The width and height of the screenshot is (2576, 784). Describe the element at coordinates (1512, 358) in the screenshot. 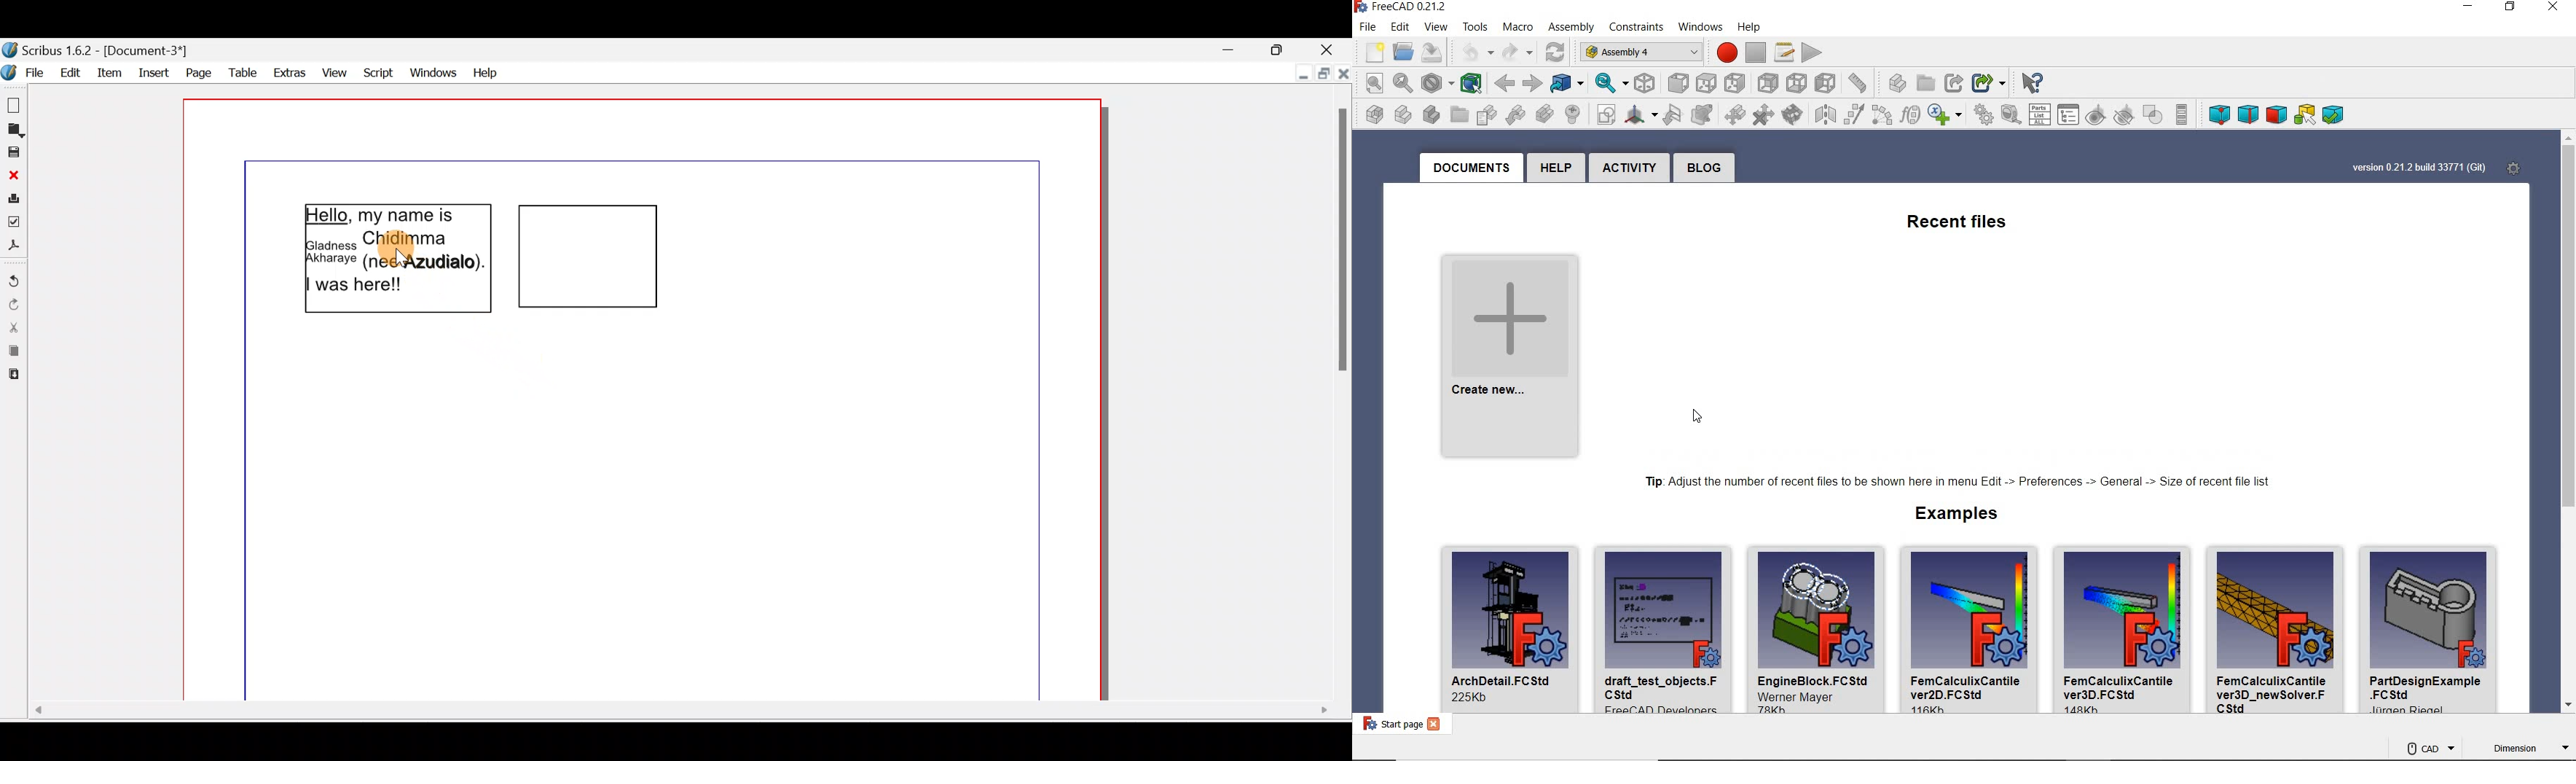

I see `create new` at that location.